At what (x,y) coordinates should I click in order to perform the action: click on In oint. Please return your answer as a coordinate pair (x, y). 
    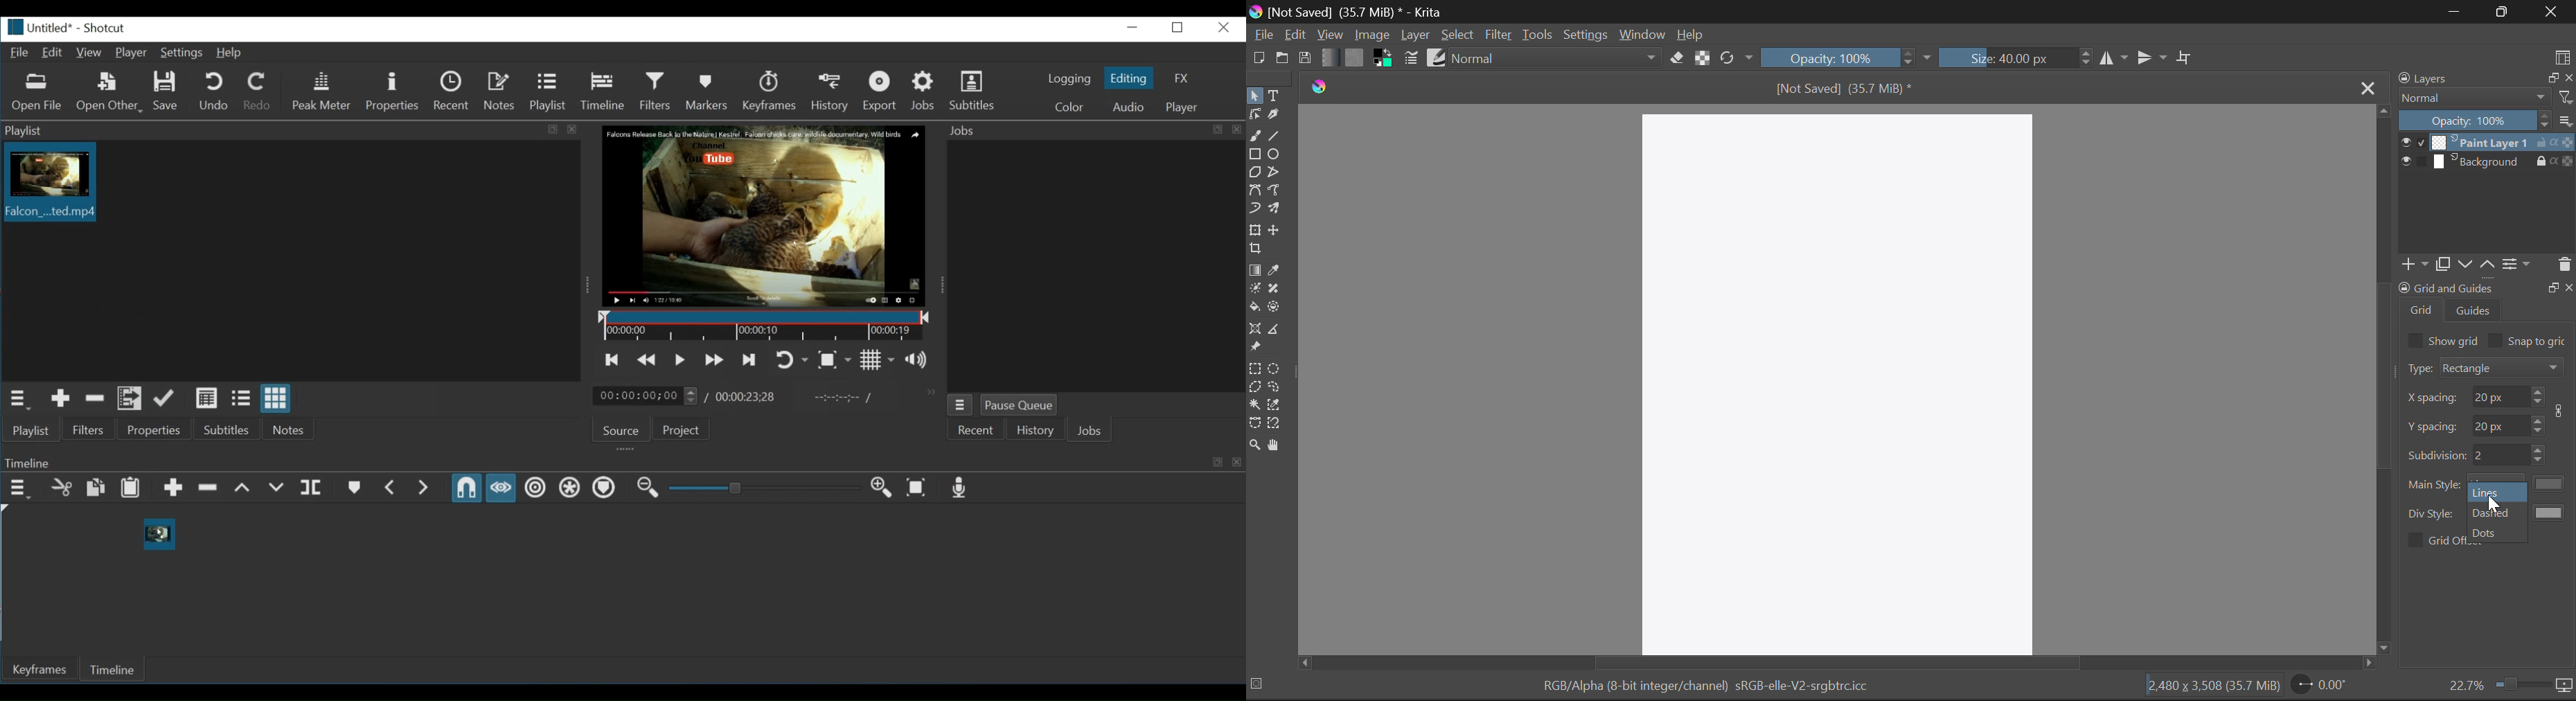
    Looking at the image, I should click on (839, 399).